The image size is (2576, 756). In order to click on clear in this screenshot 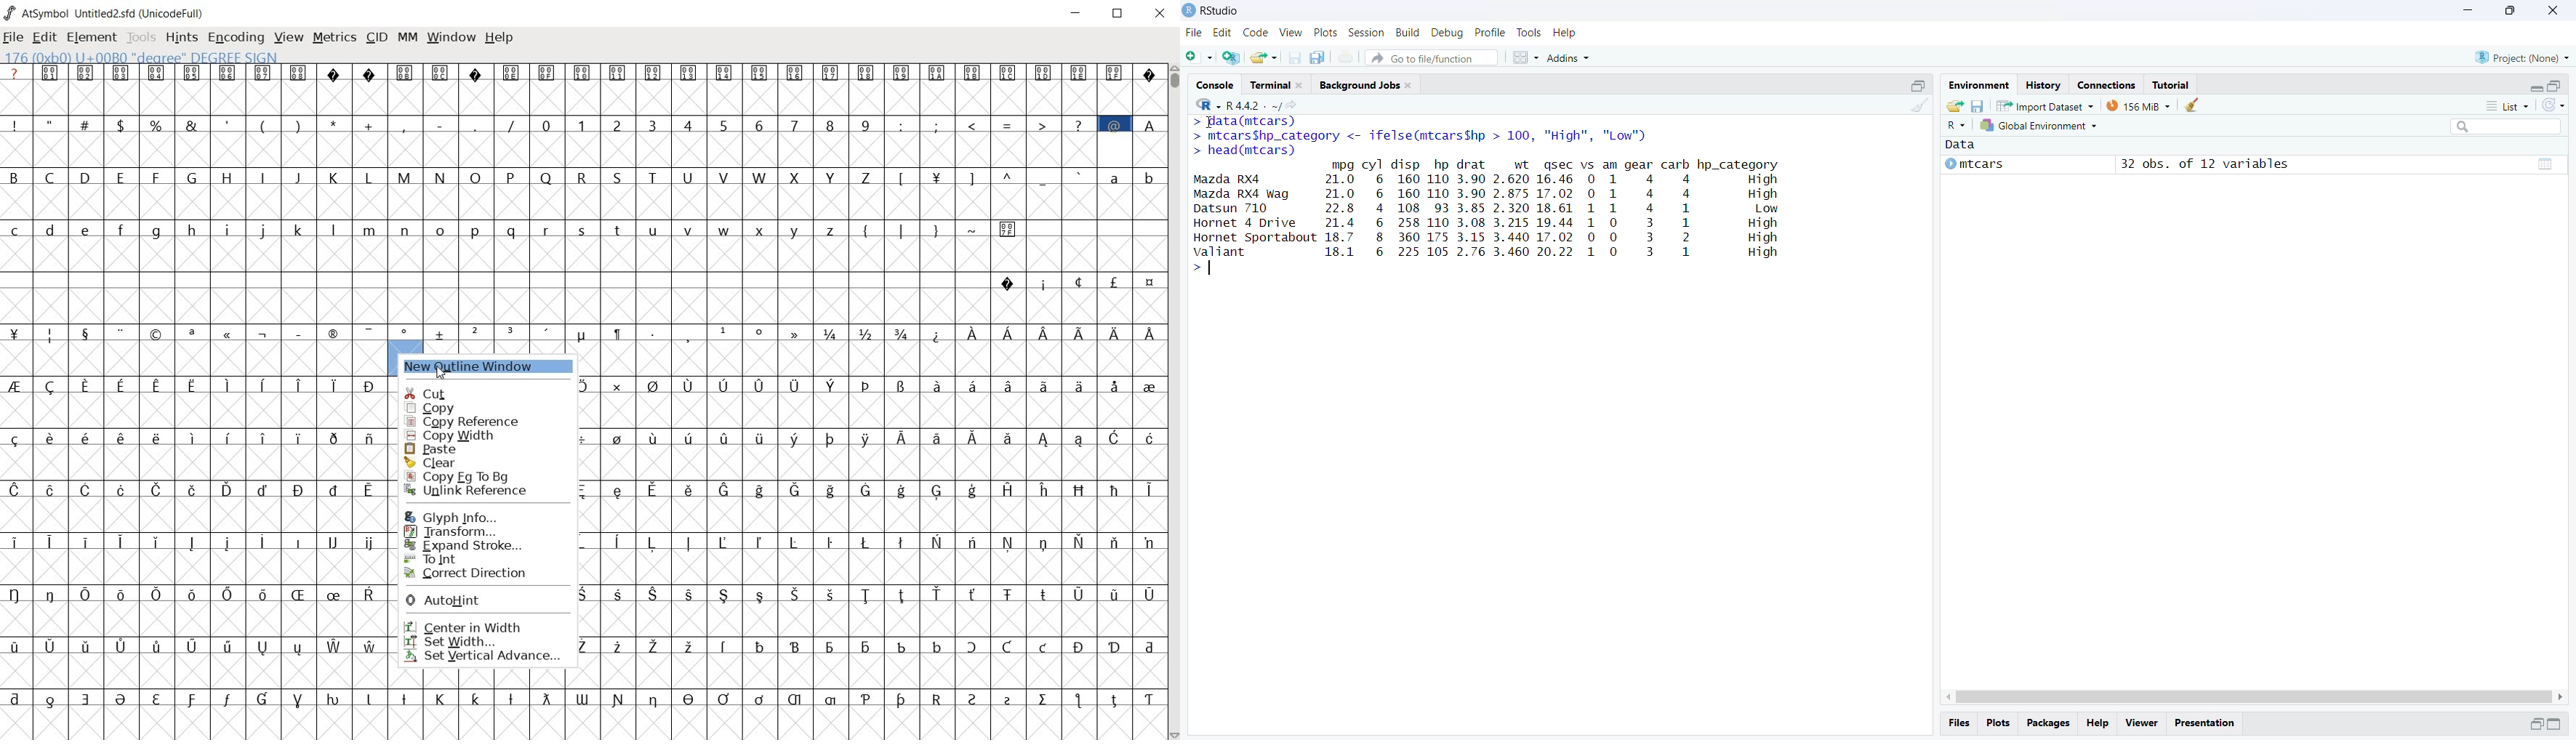, I will do `click(482, 462)`.